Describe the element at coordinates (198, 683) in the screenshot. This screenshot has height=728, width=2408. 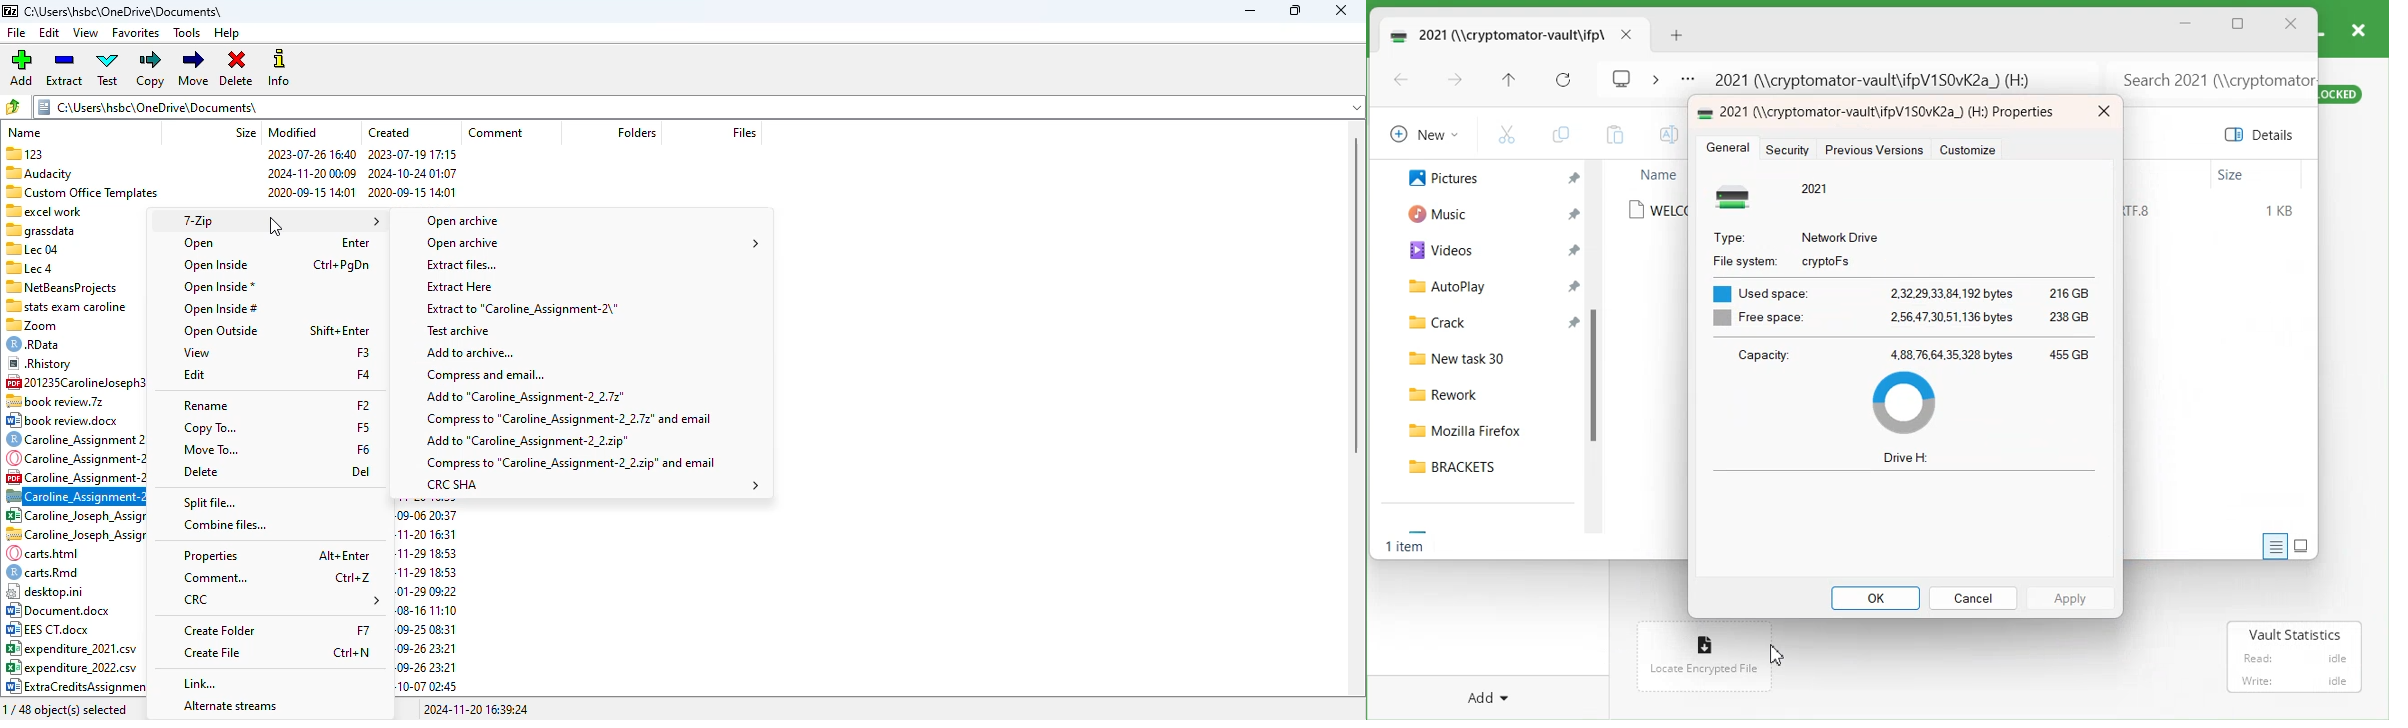
I see `link` at that location.